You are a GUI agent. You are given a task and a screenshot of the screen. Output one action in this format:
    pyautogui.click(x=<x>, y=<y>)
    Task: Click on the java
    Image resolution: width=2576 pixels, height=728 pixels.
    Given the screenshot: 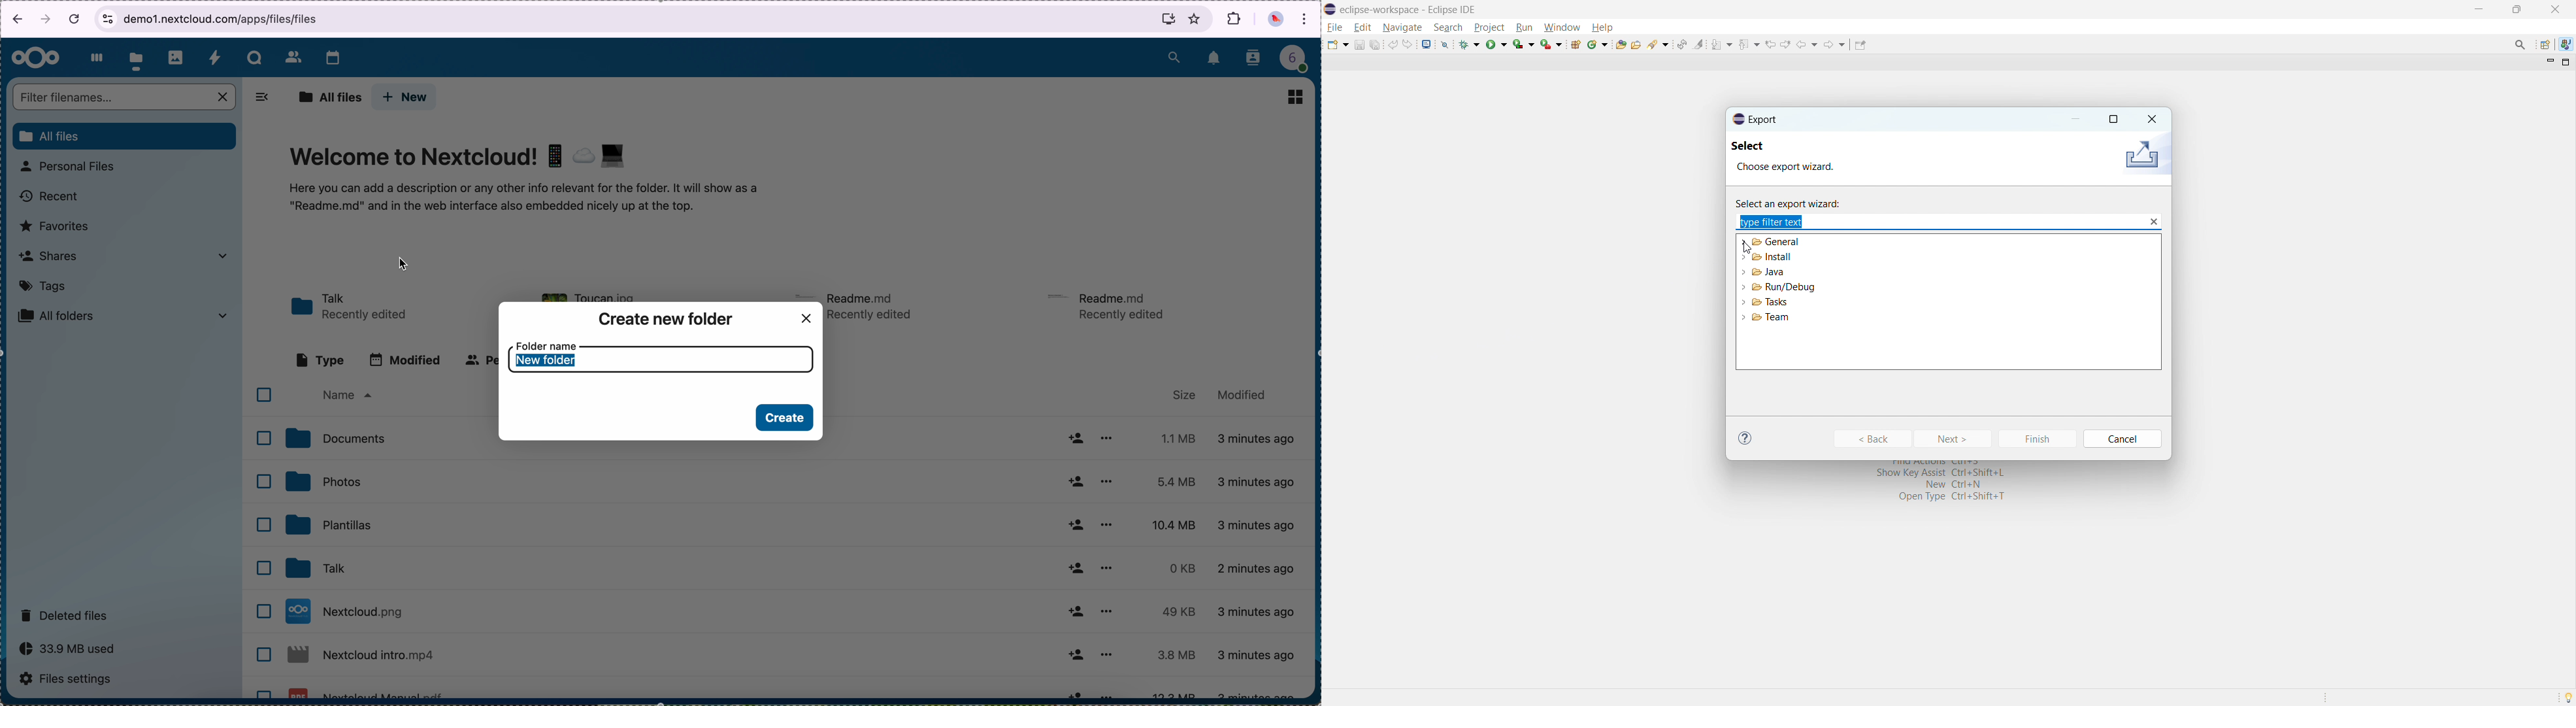 What is the action you would take?
    pyautogui.click(x=1768, y=271)
    